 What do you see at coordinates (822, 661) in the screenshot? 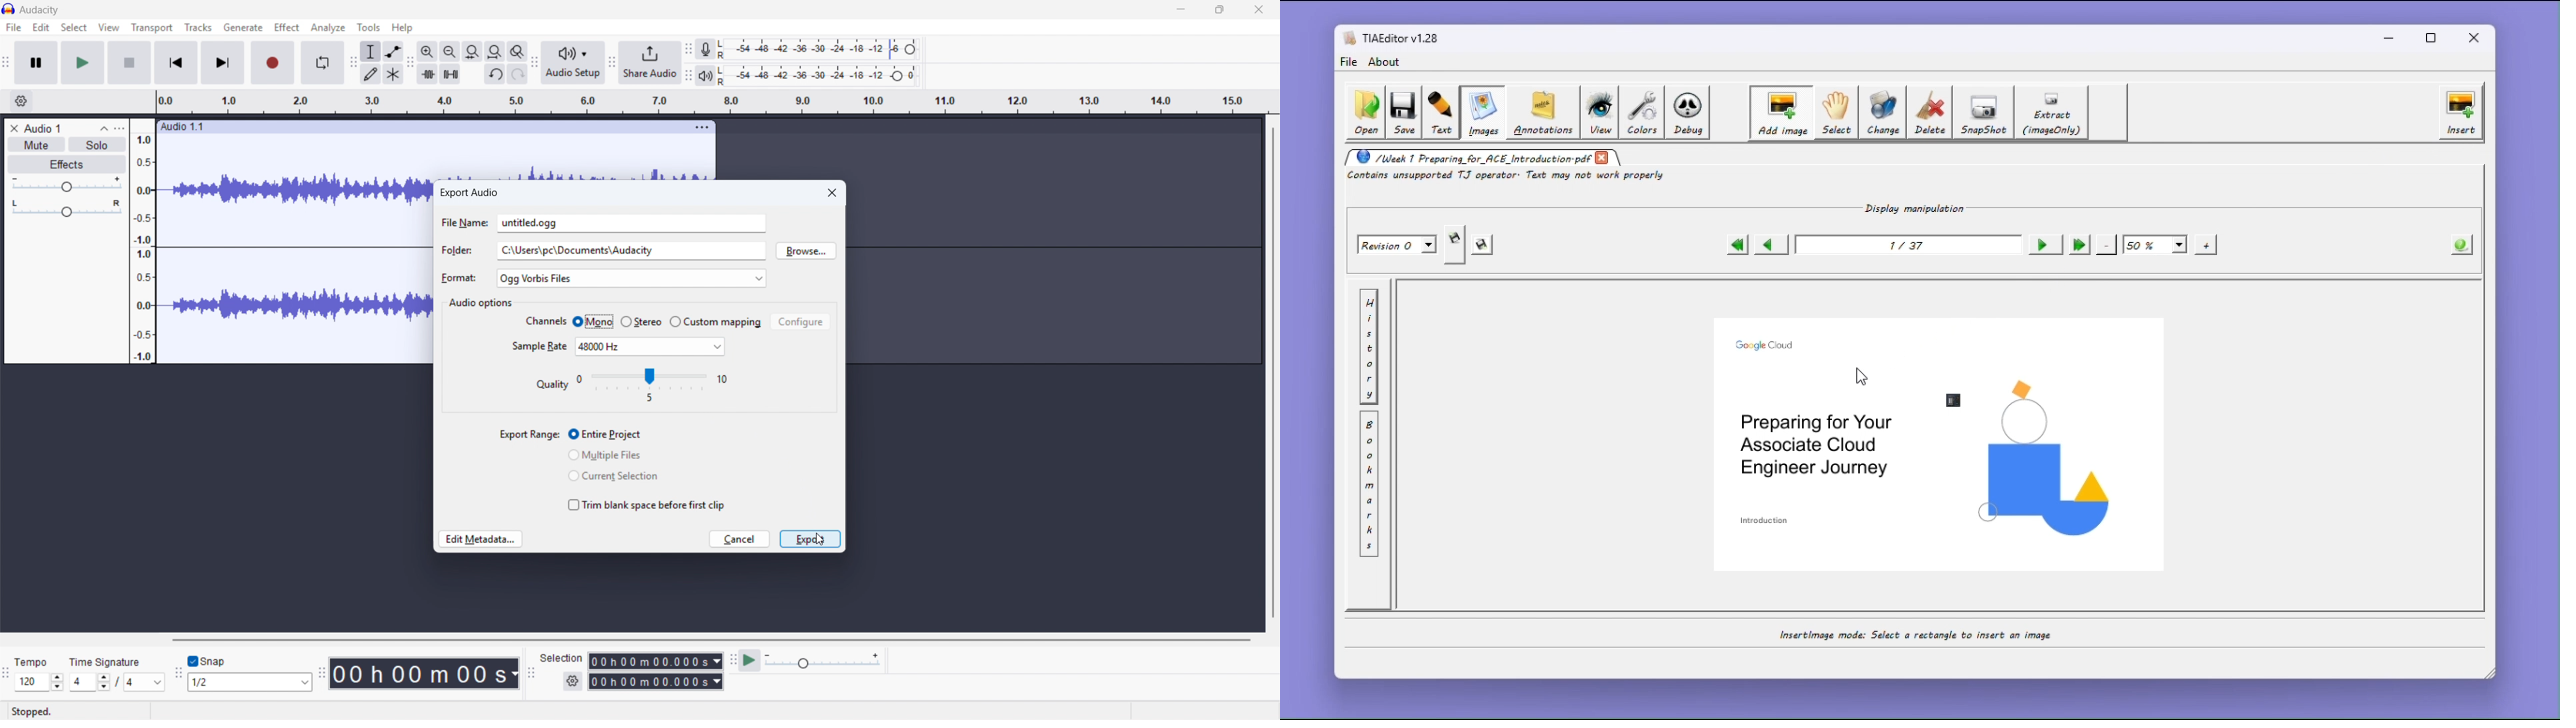
I see `Playback speed` at bounding box center [822, 661].